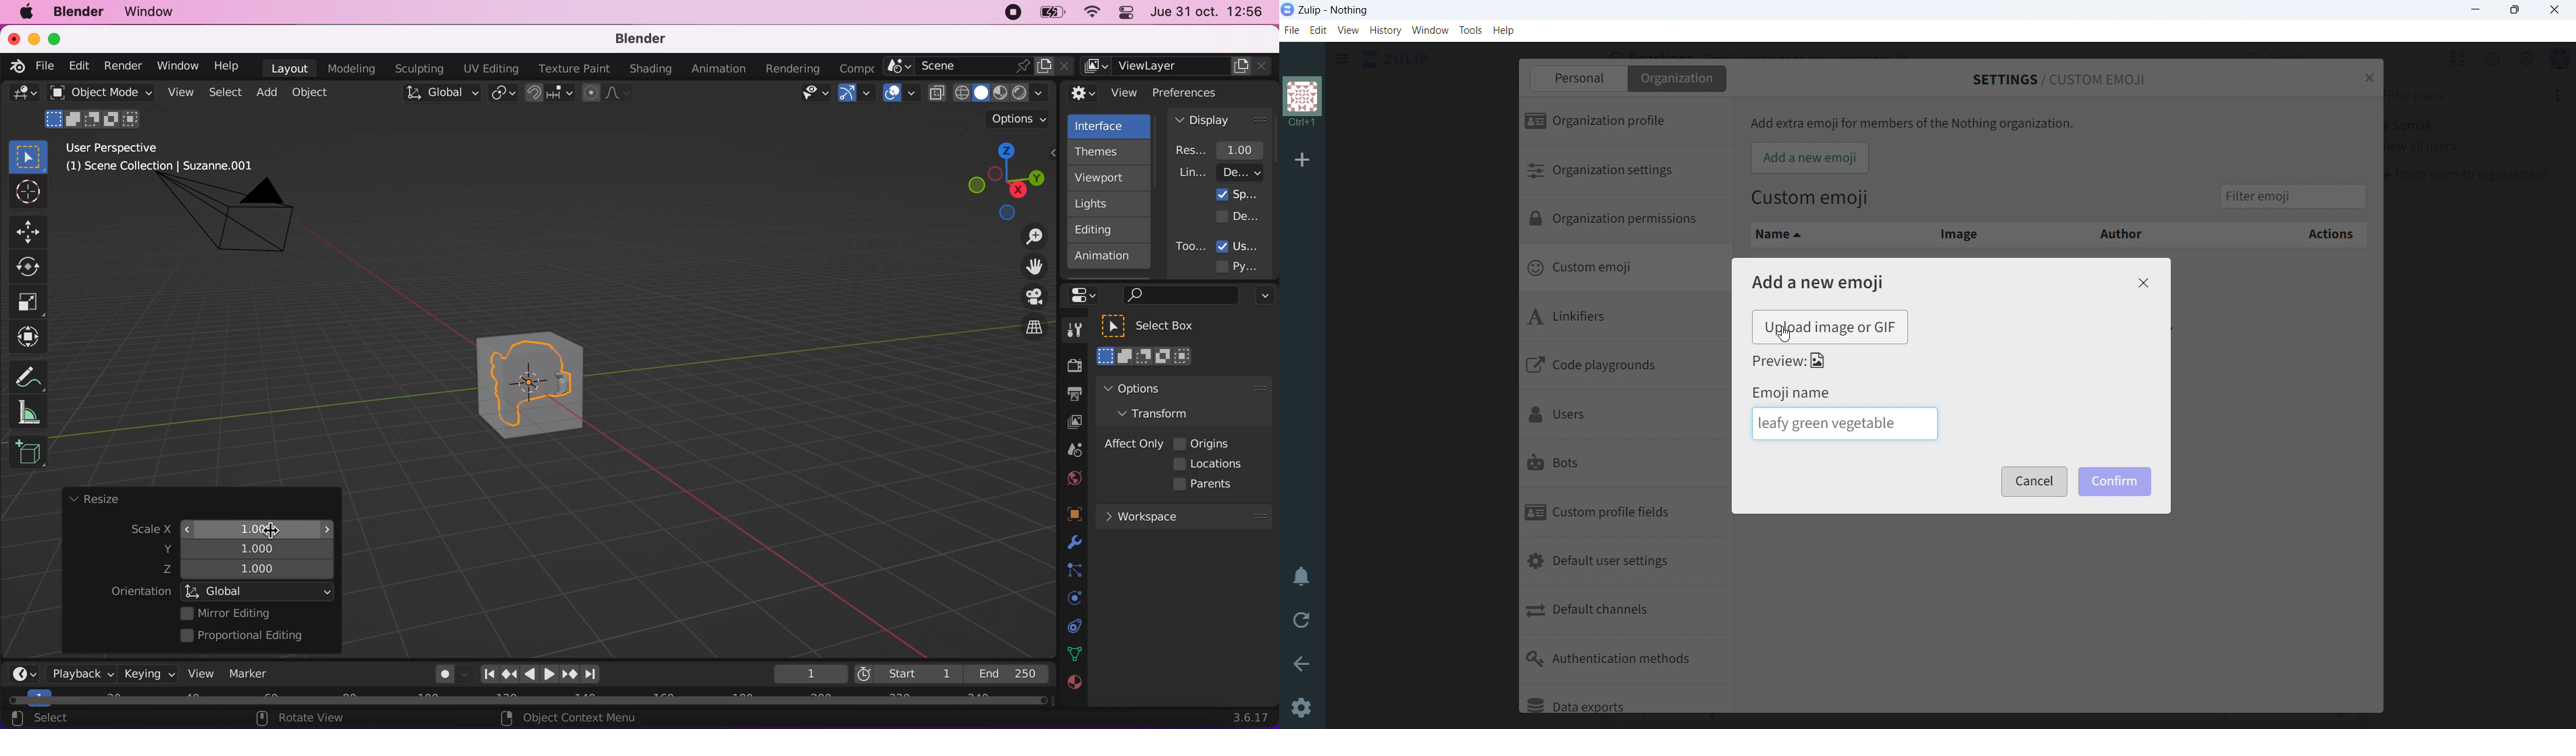 Image resolution: width=2576 pixels, height=756 pixels. Describe the element at coordinates (1020, 119) in the screenshot. I see `options` at that location.